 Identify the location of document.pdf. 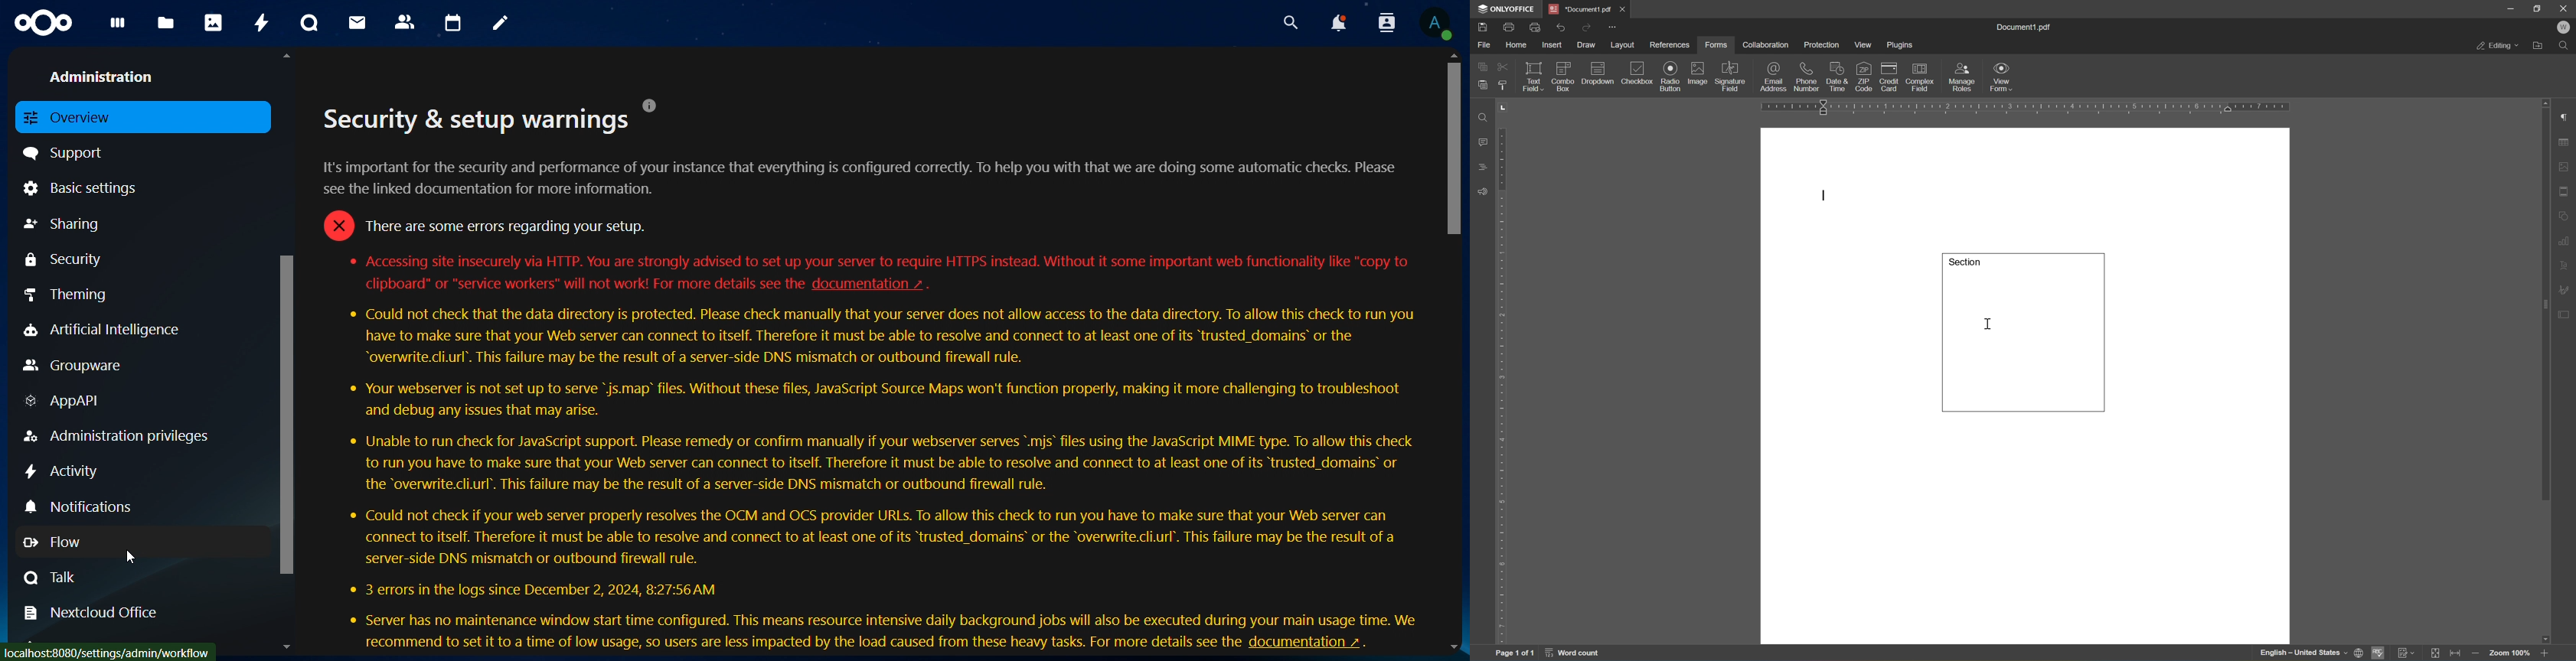
(2028, 27).